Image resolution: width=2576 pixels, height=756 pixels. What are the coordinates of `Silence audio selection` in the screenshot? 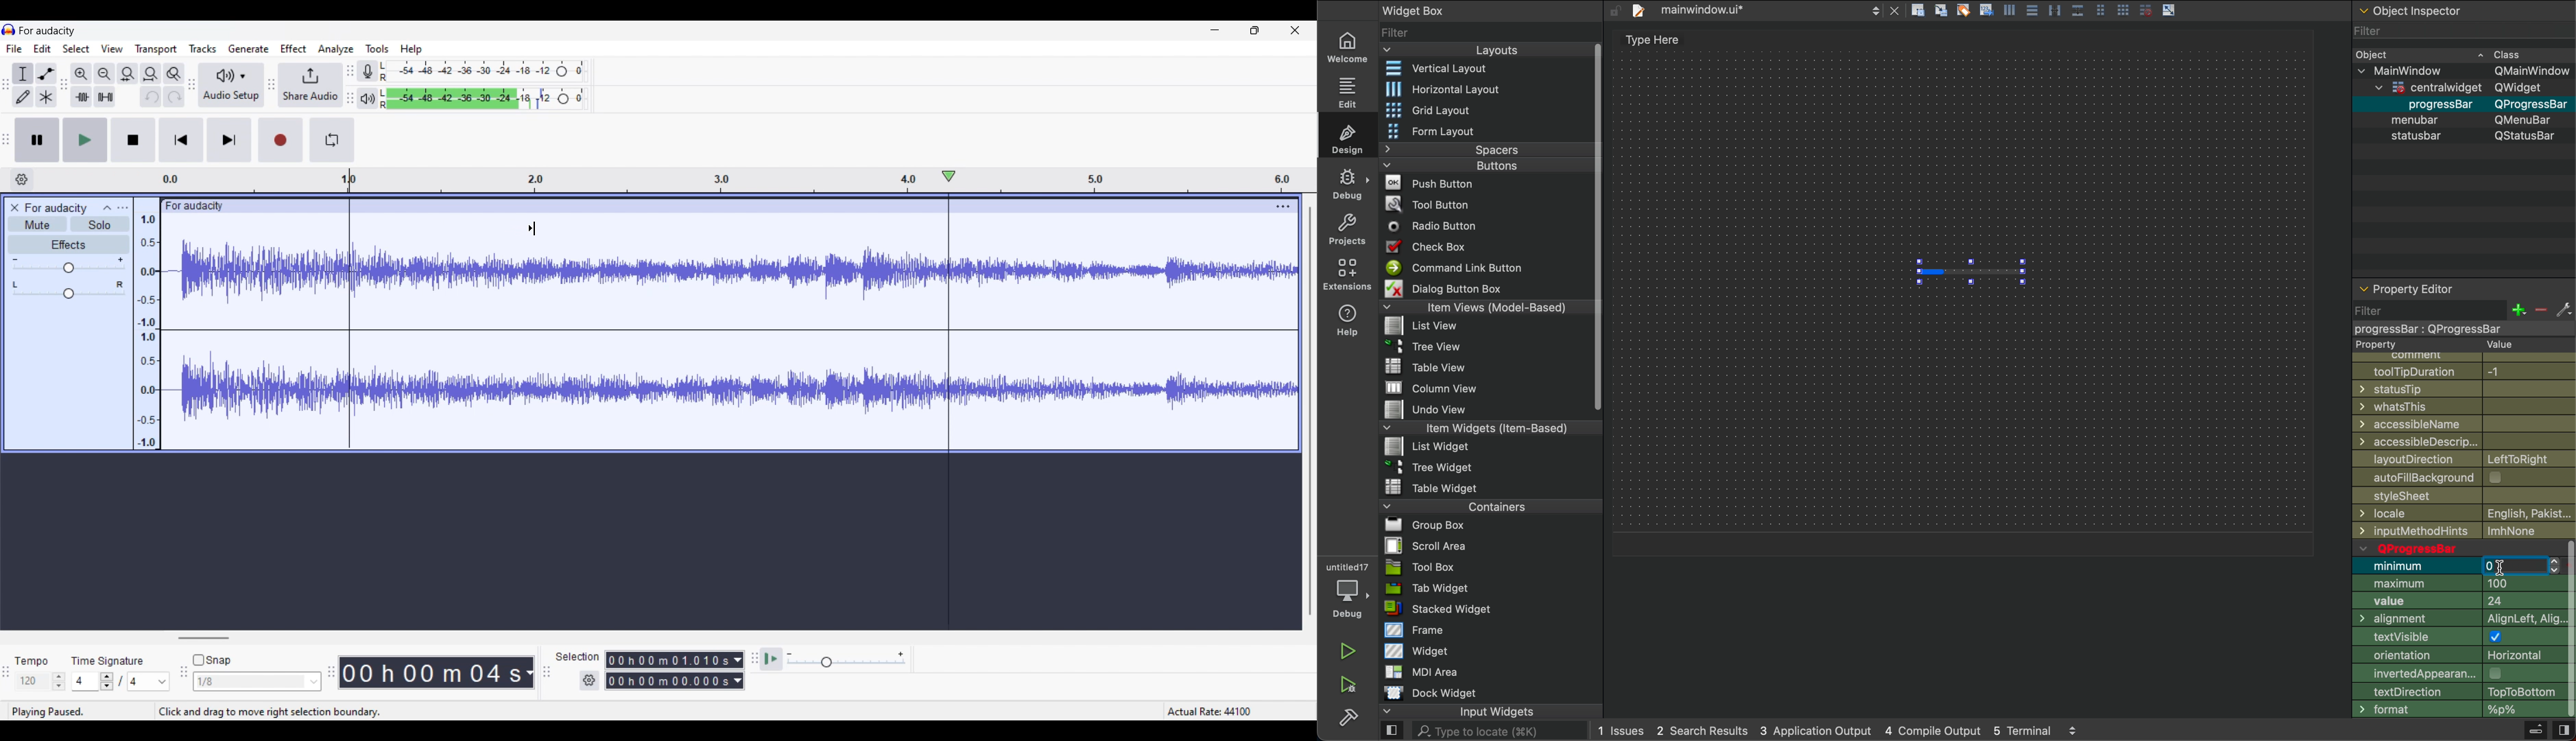 It's located at (105, 97).